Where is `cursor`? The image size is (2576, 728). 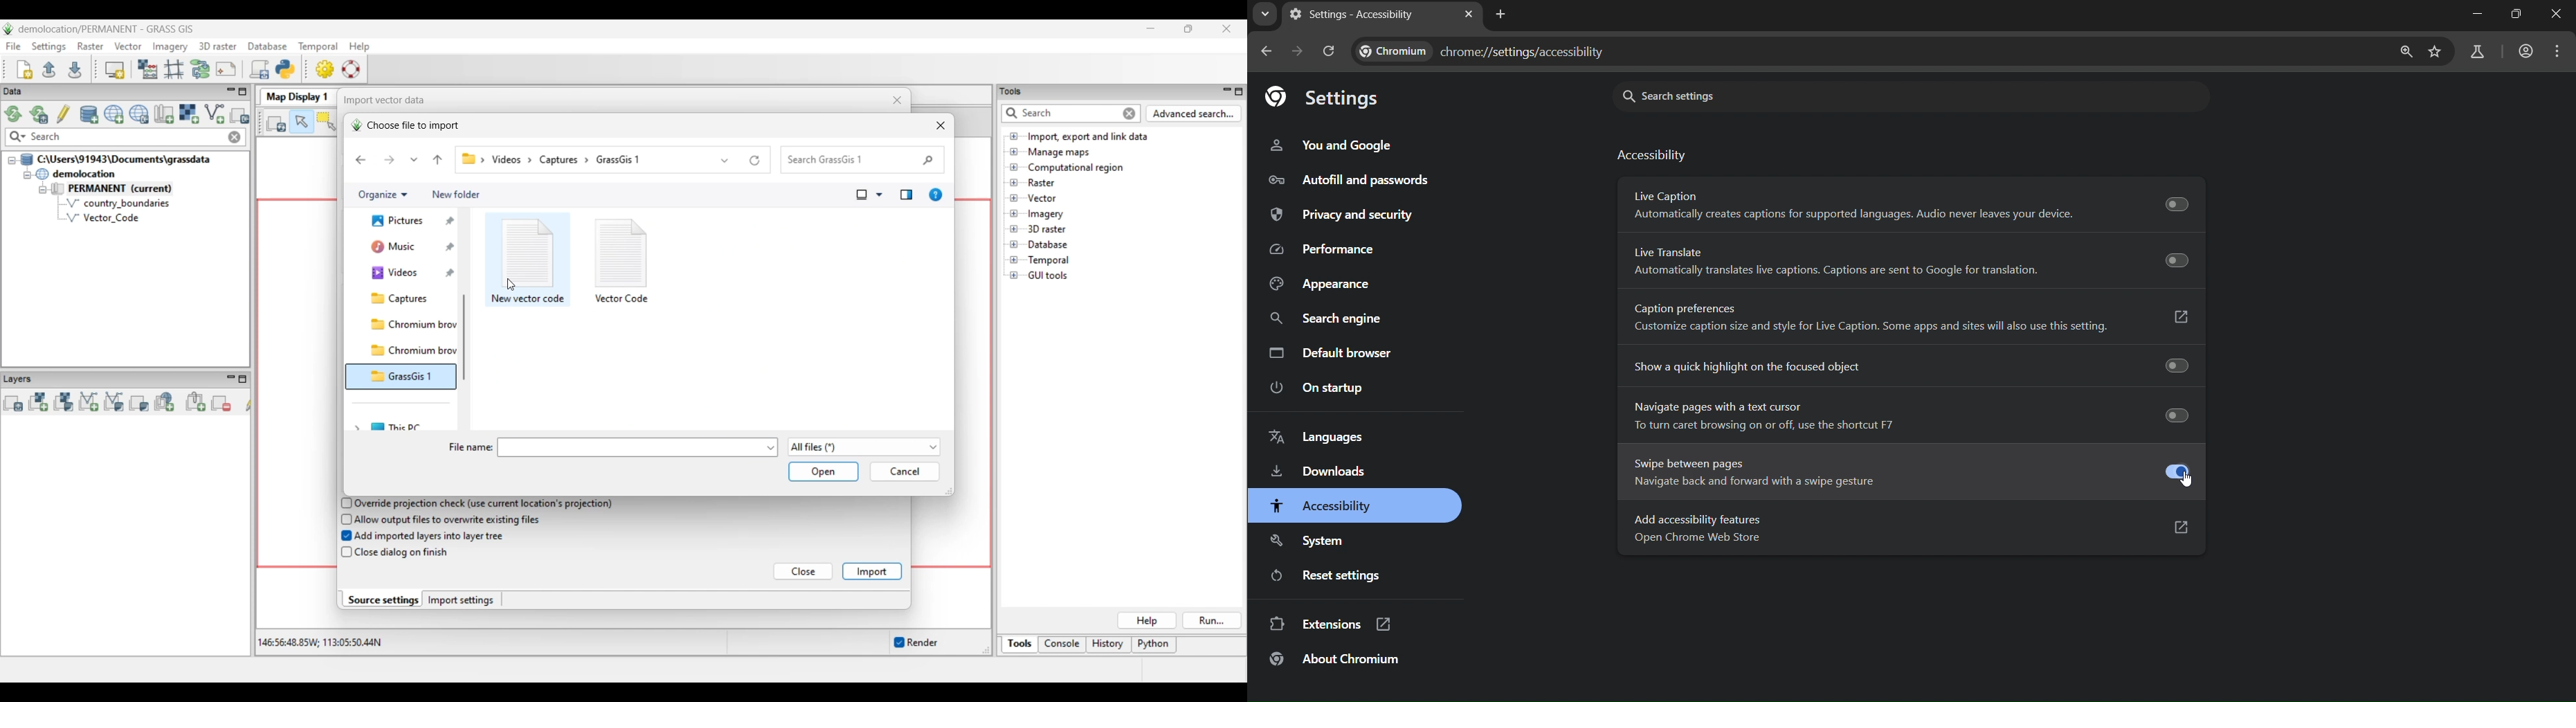 cursor is located at coordinates (2188, 480).